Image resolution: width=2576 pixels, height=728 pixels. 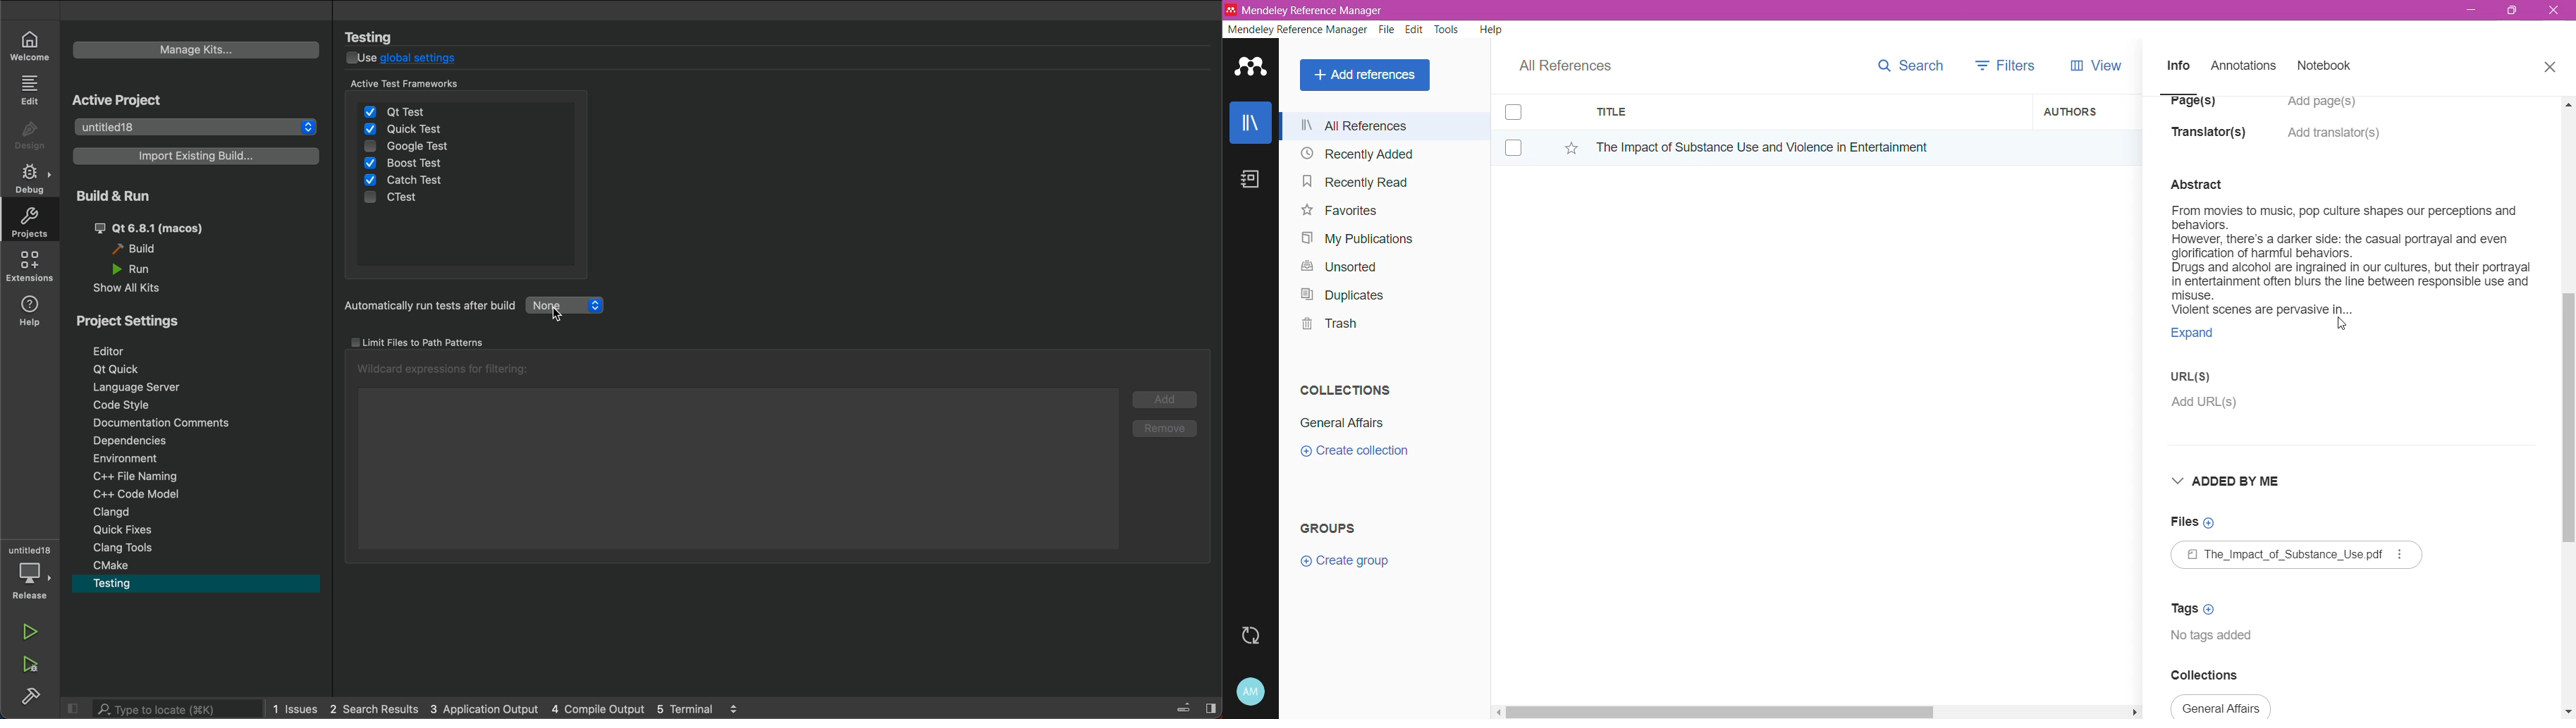 What do you see at coordinates (2190, 529) in the screenshot?
I see `Click to Add Files` at bounding box center [2190, 529].